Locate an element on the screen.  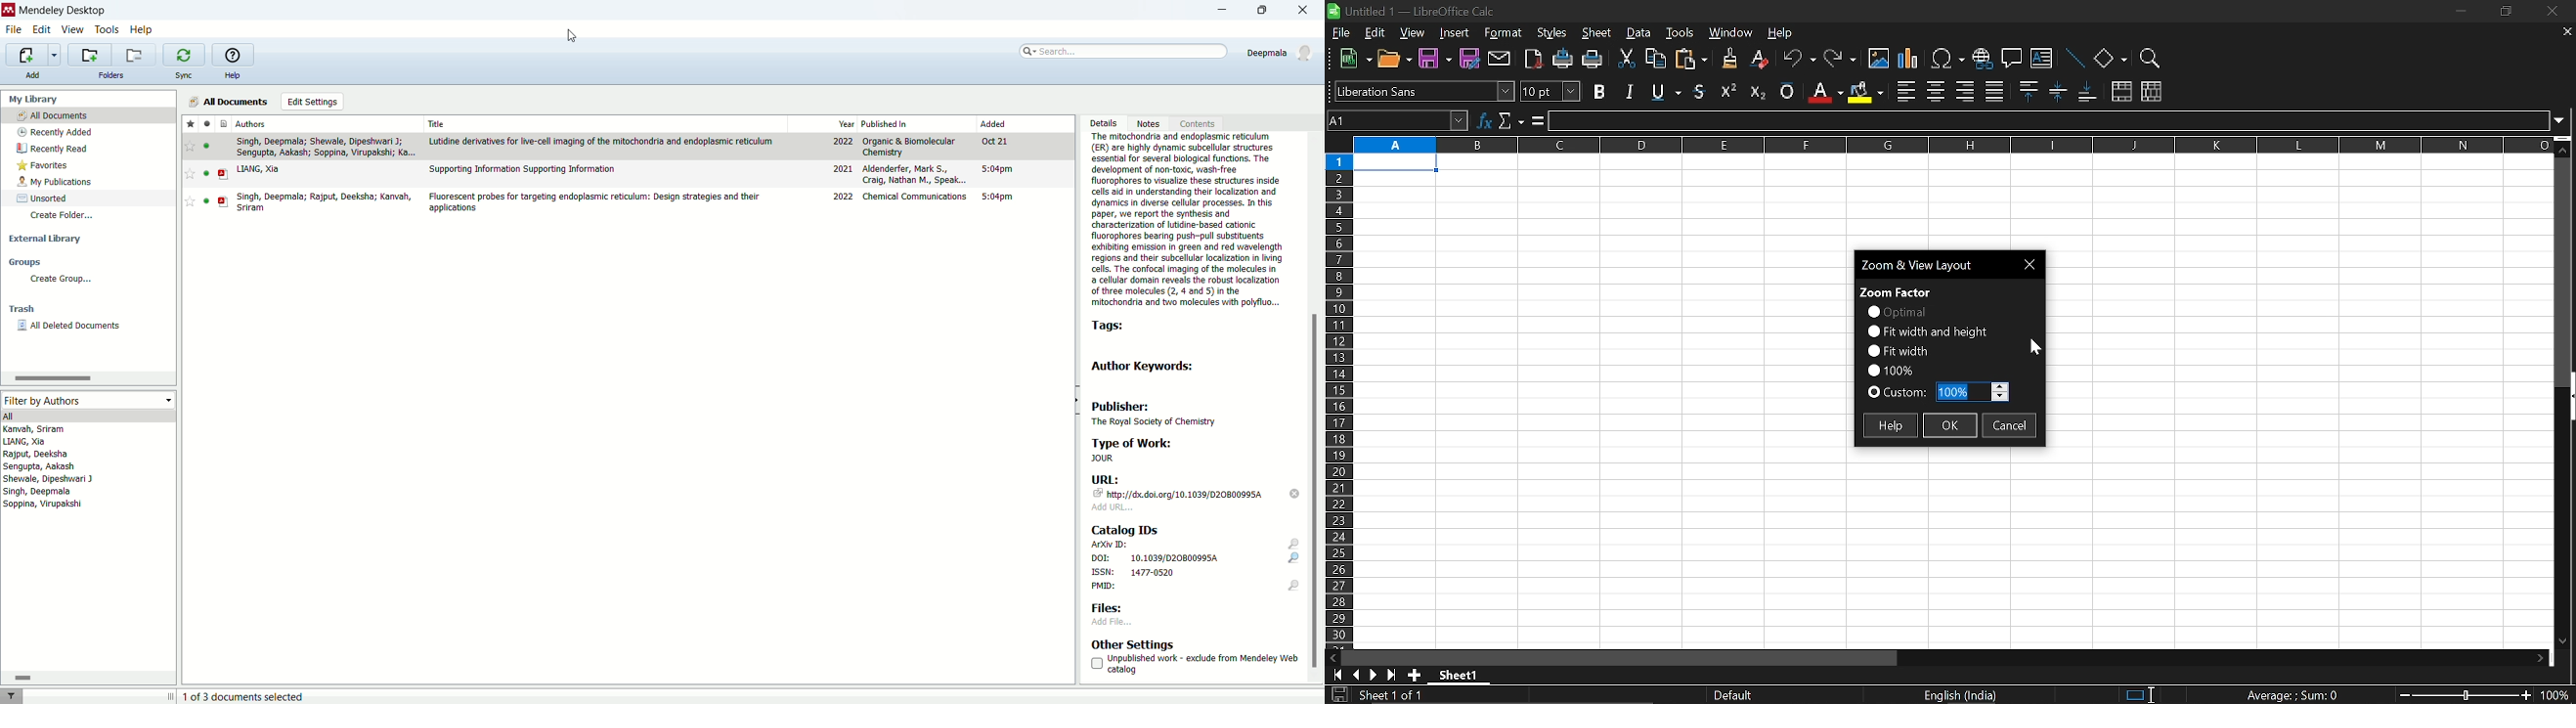
tags:  is located at coordinates (1113, 327).